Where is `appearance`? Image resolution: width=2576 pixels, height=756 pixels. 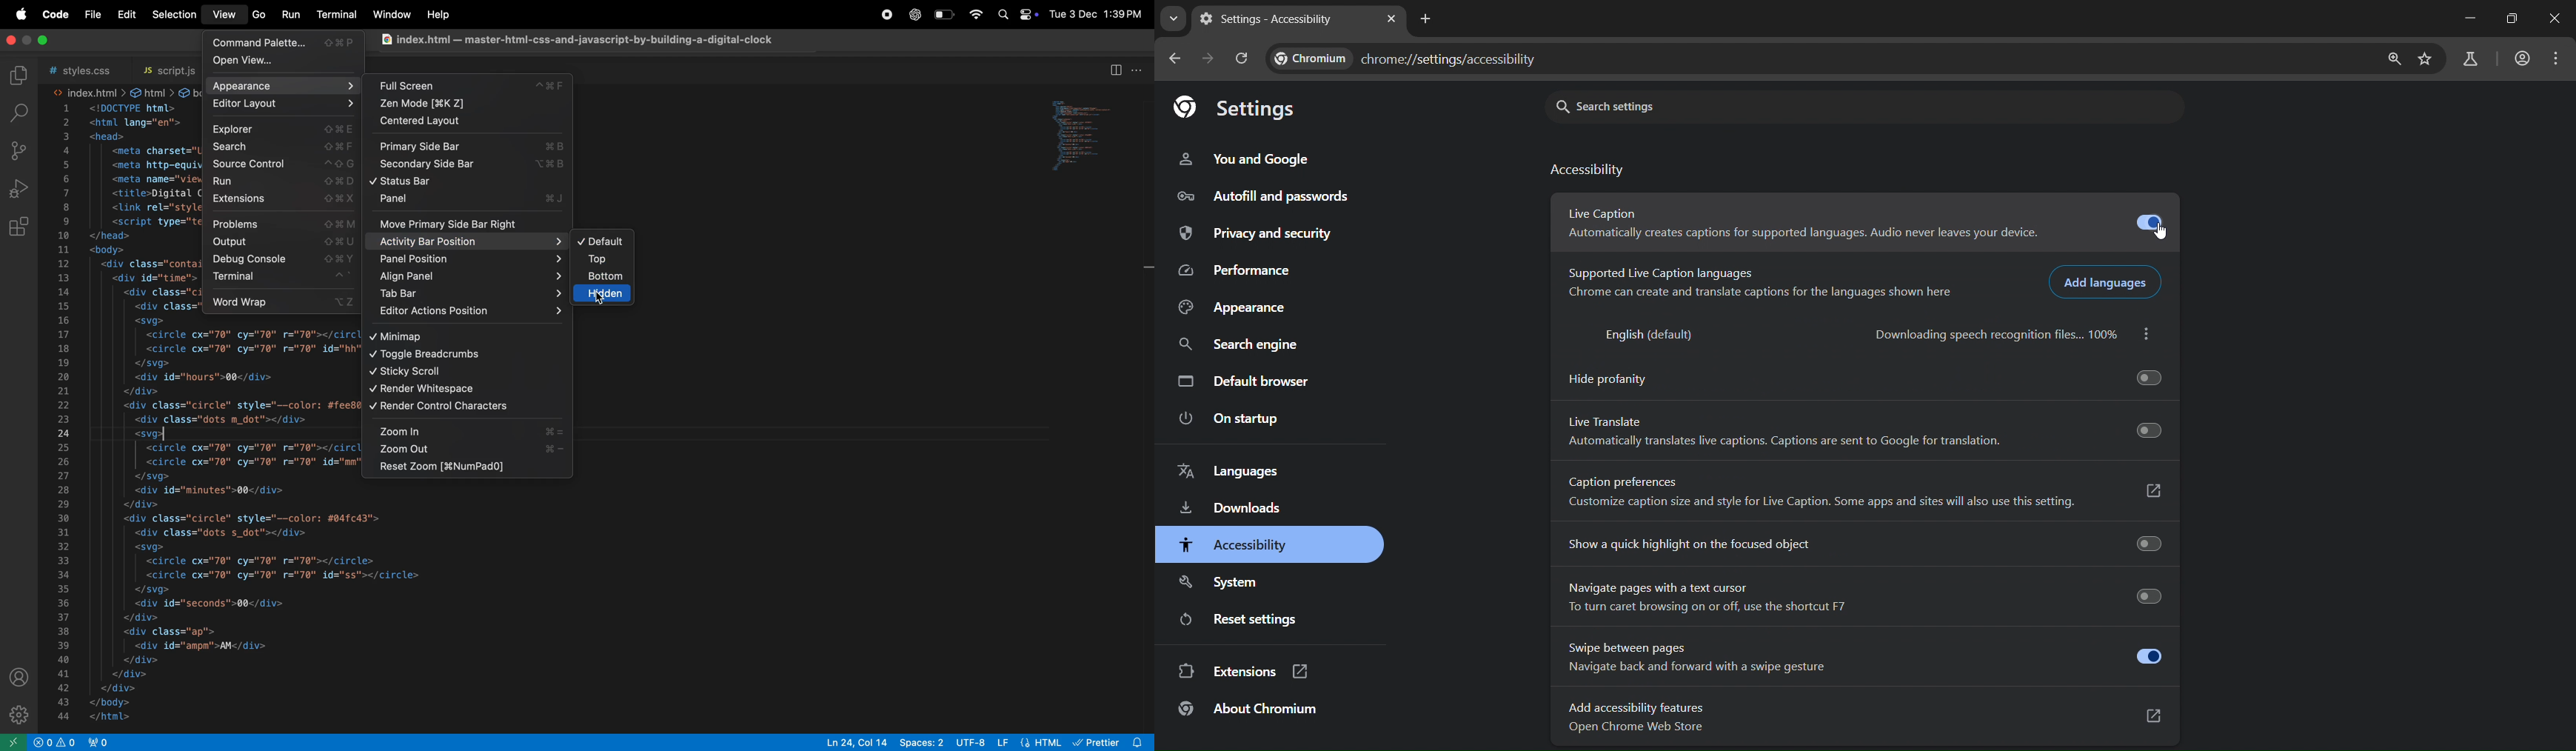 appearance is located at coordinates (1250, 306).